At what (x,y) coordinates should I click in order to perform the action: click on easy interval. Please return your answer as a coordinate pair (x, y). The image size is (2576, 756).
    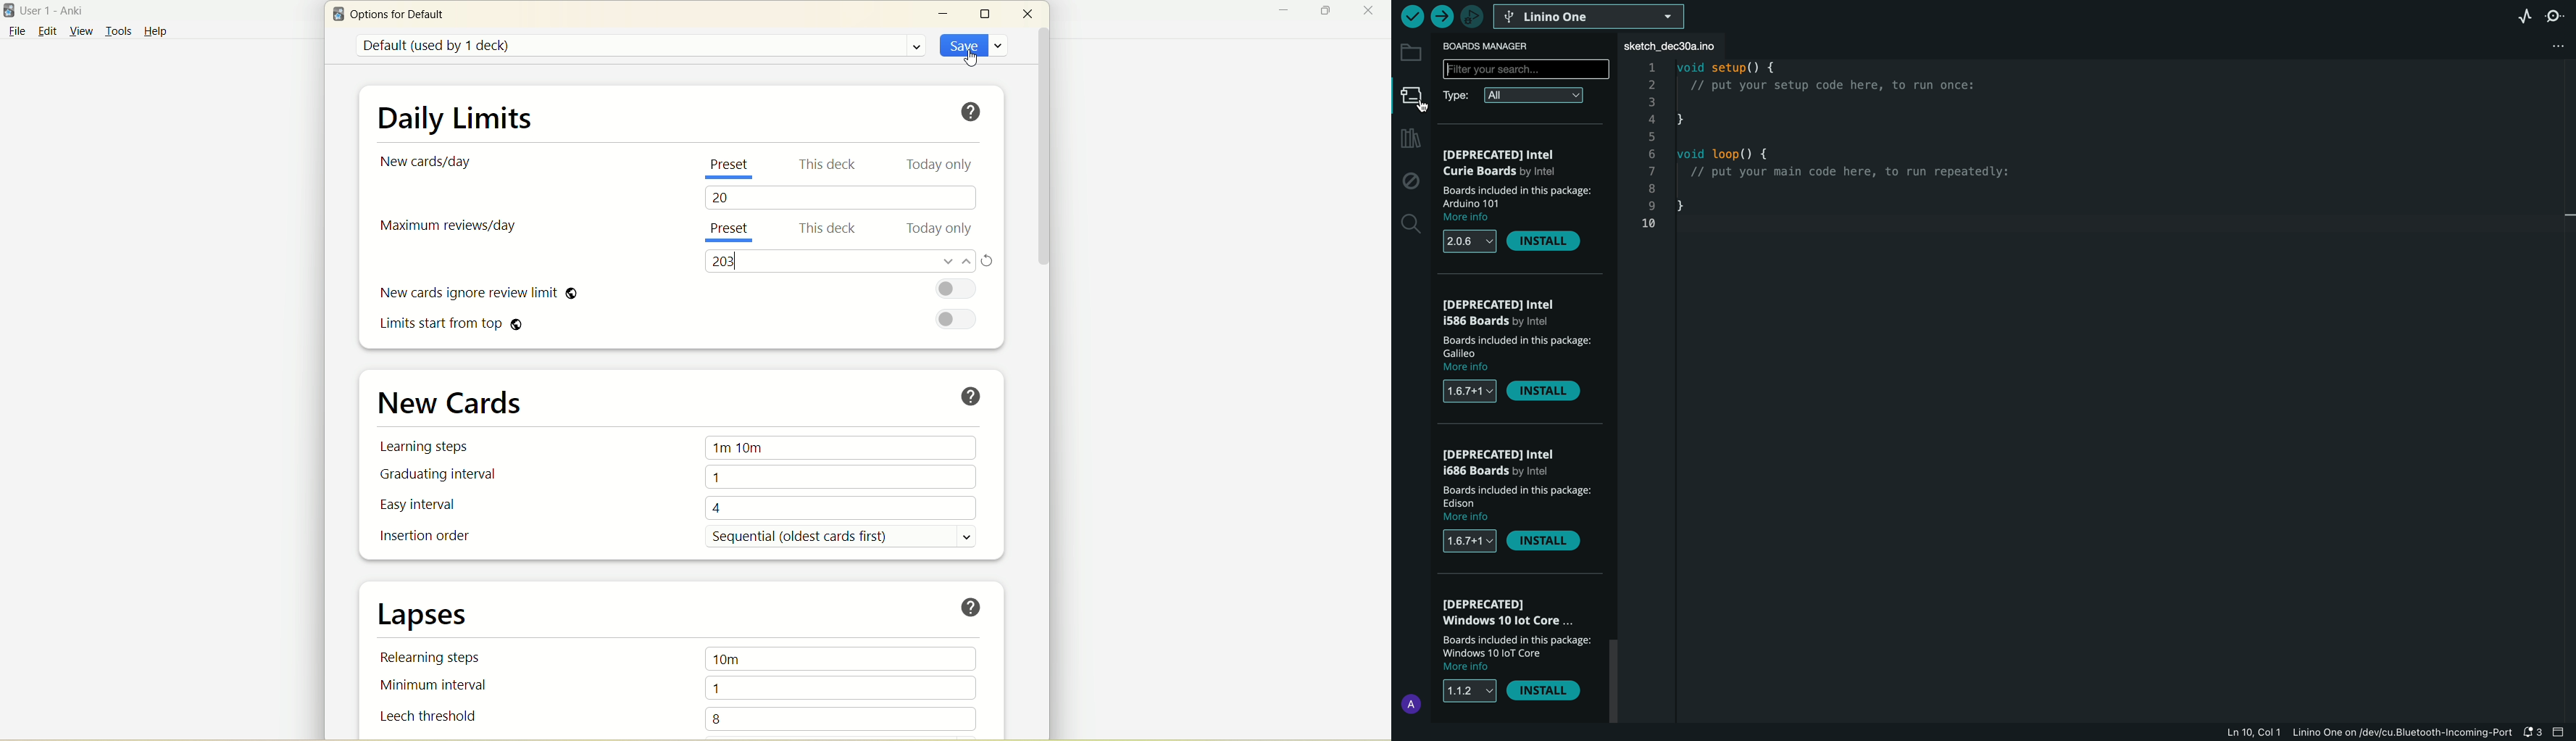
    Looking at the image, I should click on (423, 507).